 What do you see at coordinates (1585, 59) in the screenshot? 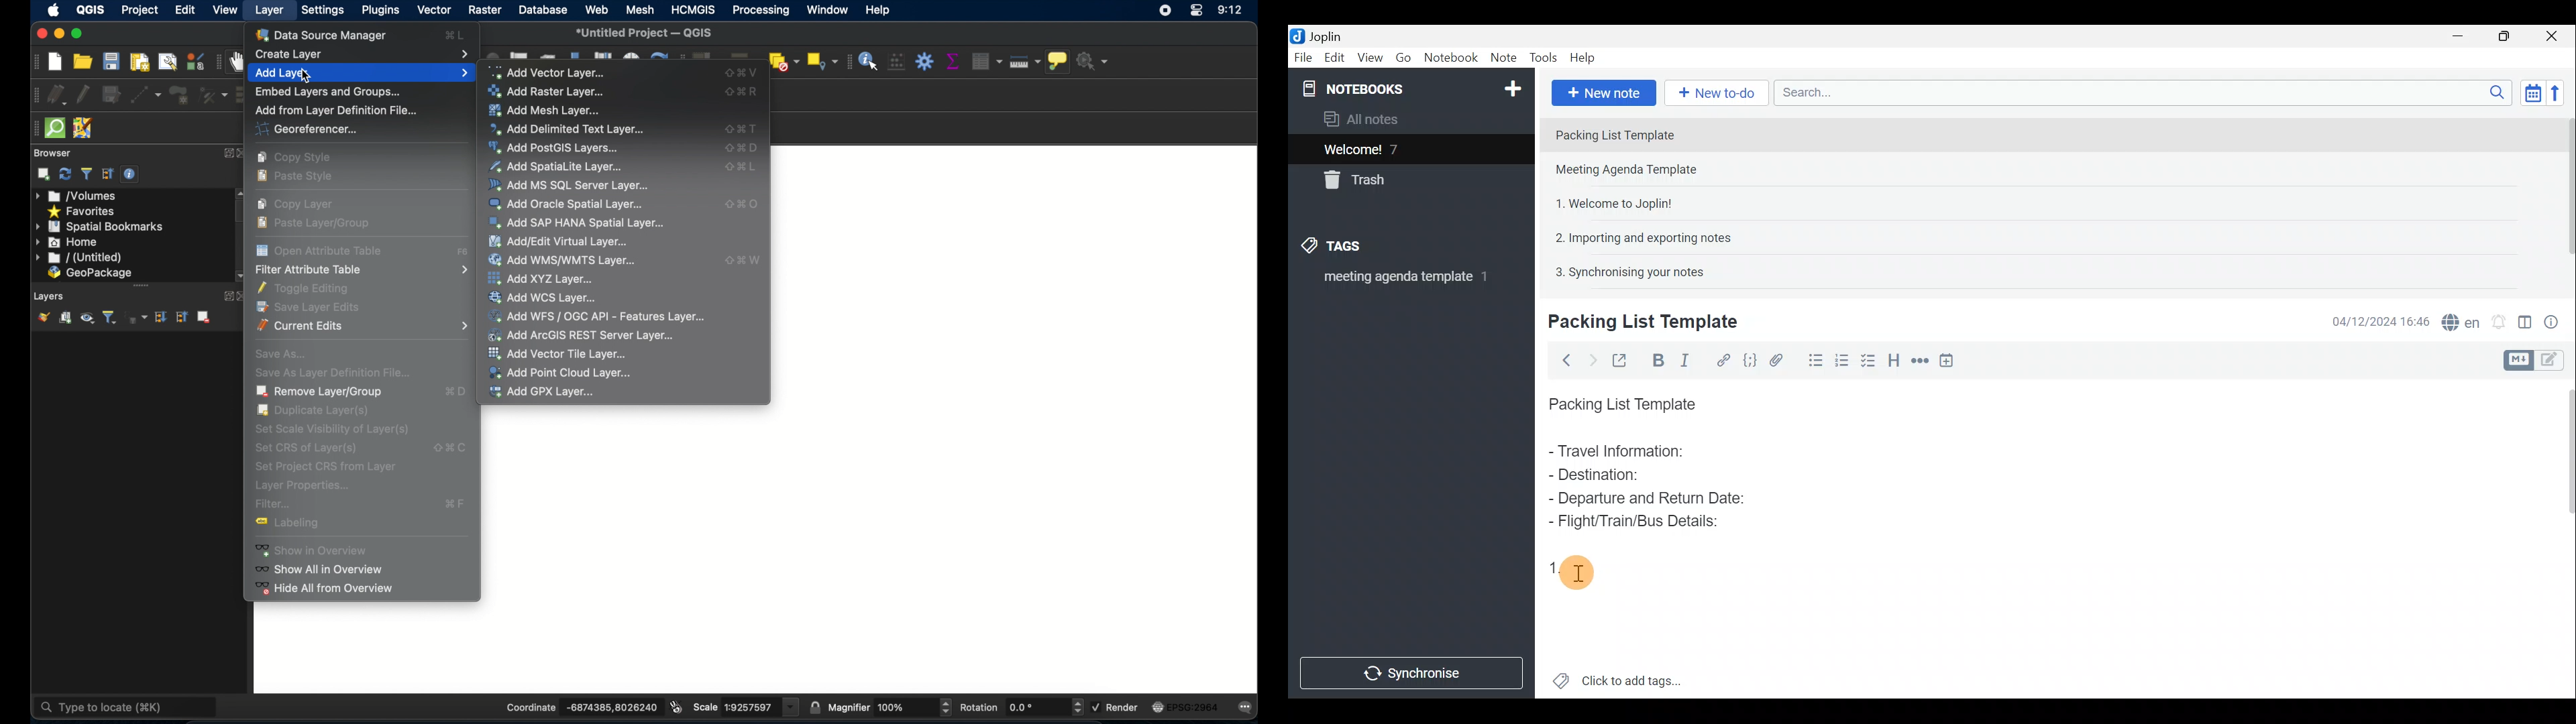
I see `Help` at bounding box center [1585, 59].